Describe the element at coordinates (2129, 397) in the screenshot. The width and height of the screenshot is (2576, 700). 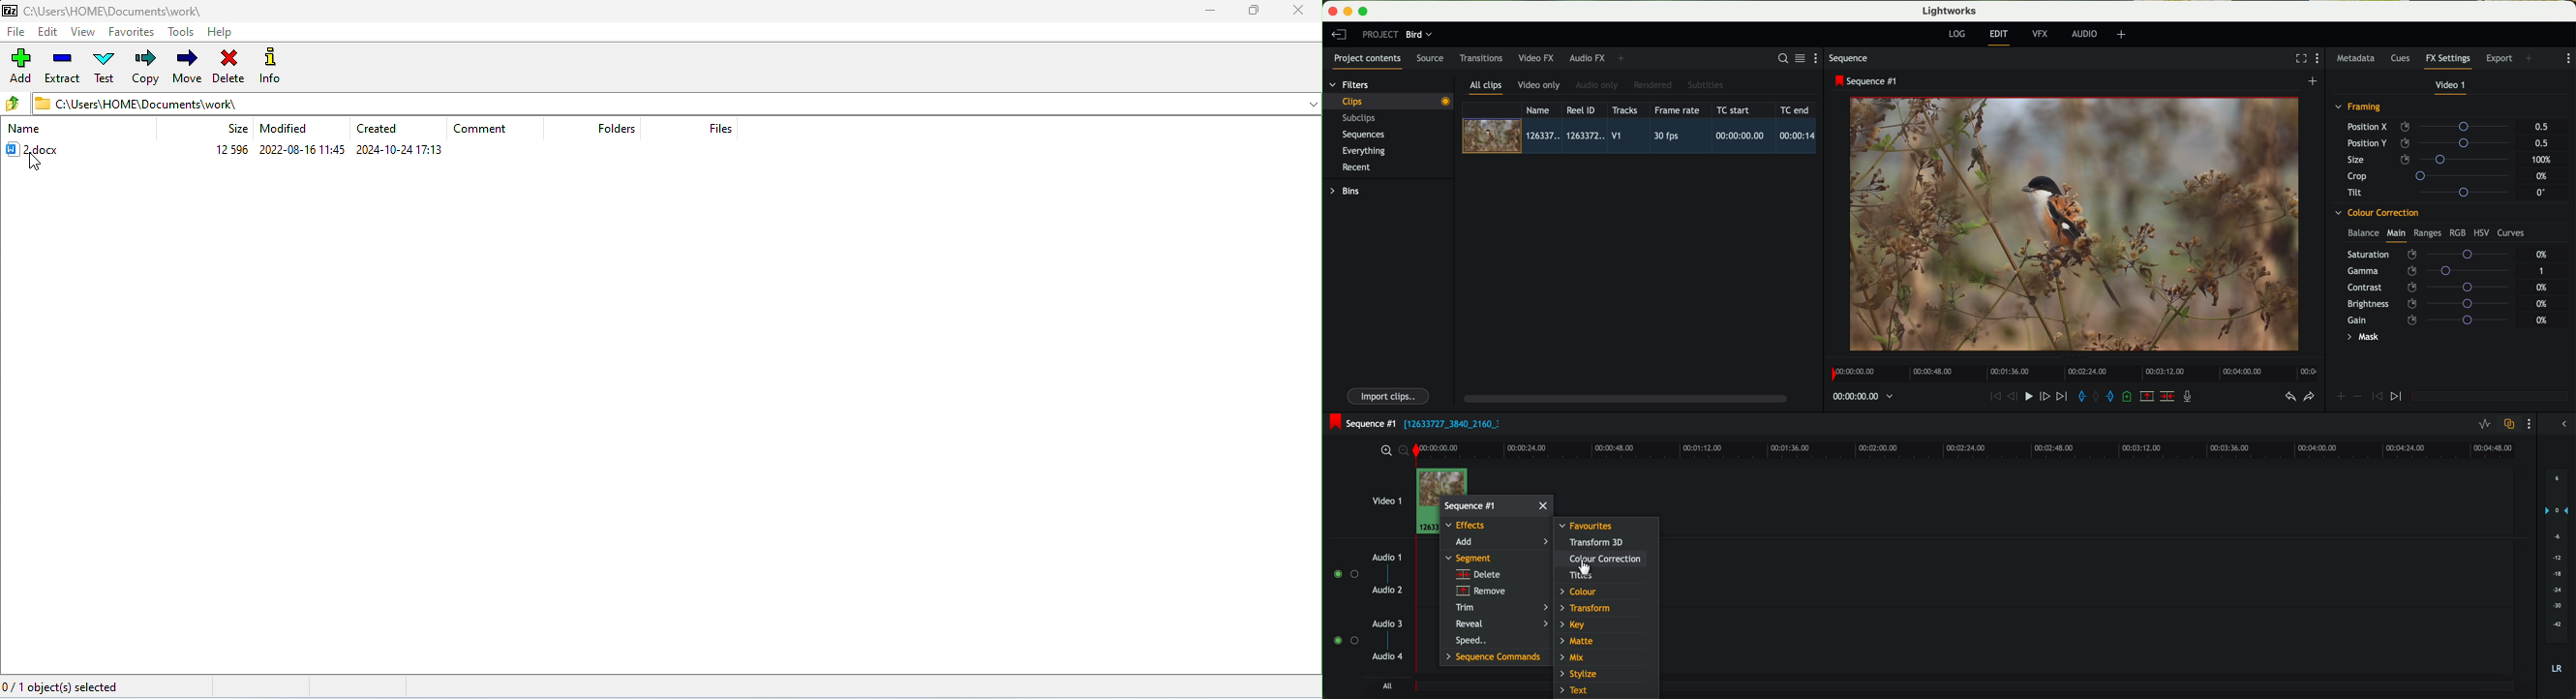
I see `add a cue at the current position` at that location.